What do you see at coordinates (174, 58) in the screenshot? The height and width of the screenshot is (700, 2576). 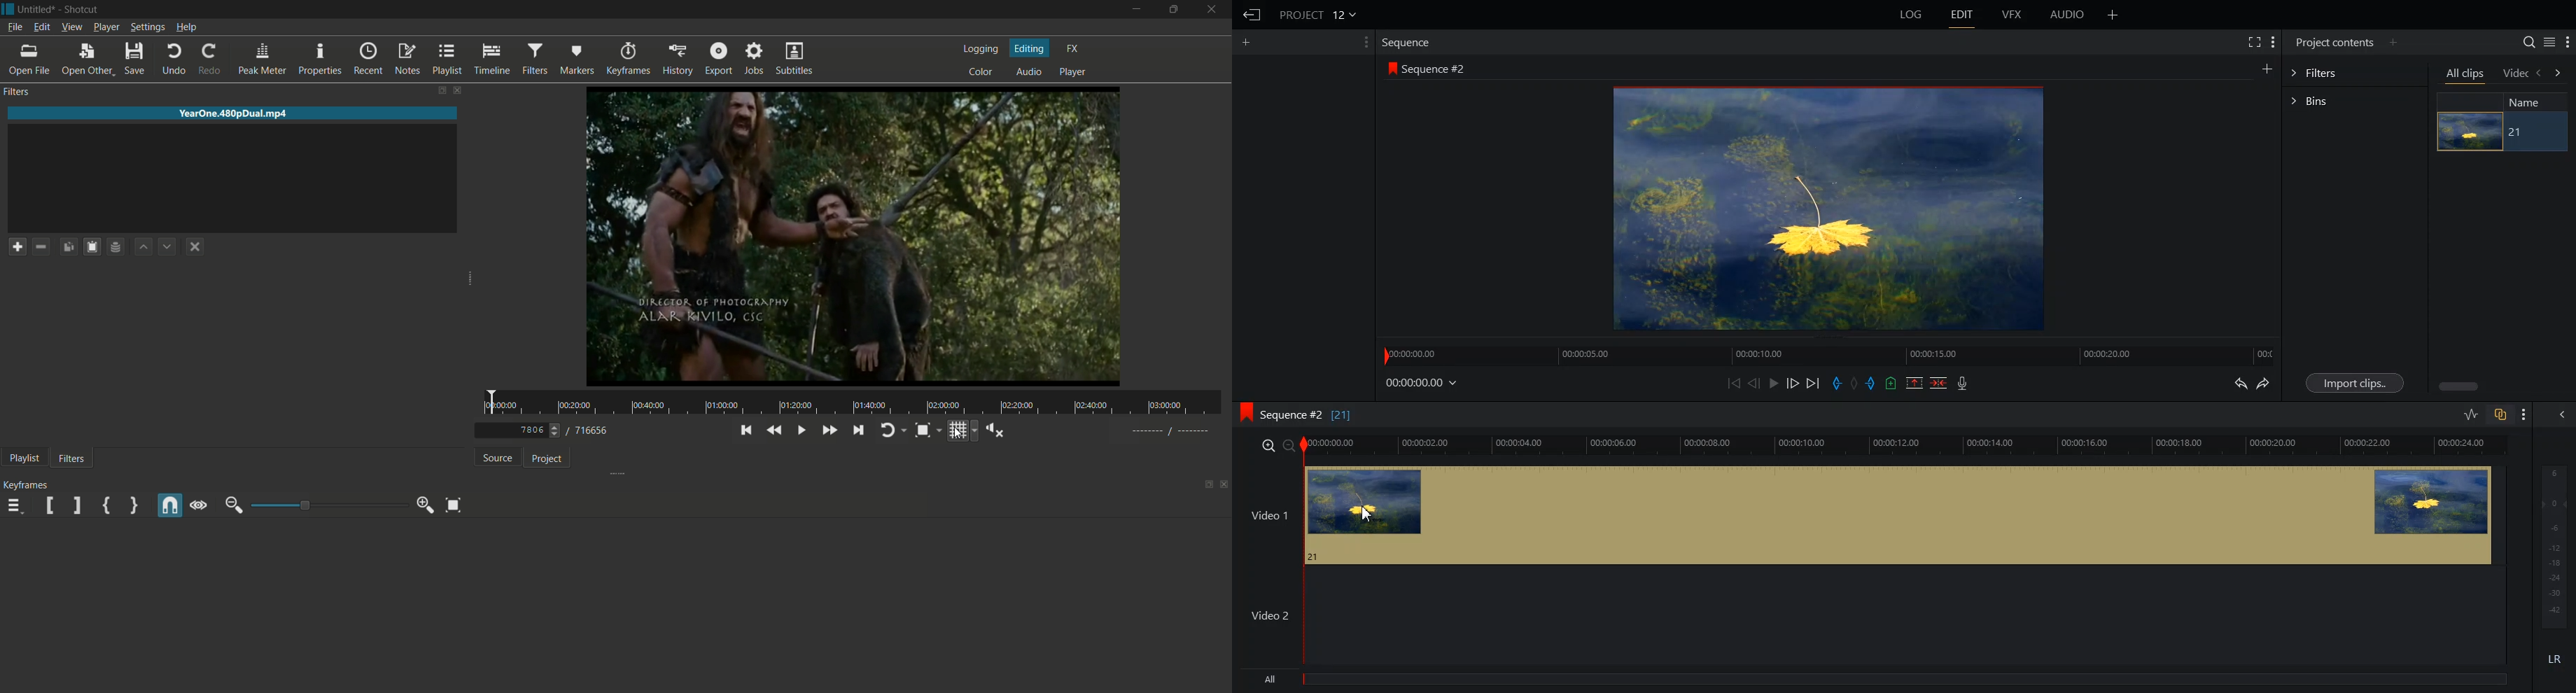 I see `undo` at bounding box center [174, 58].